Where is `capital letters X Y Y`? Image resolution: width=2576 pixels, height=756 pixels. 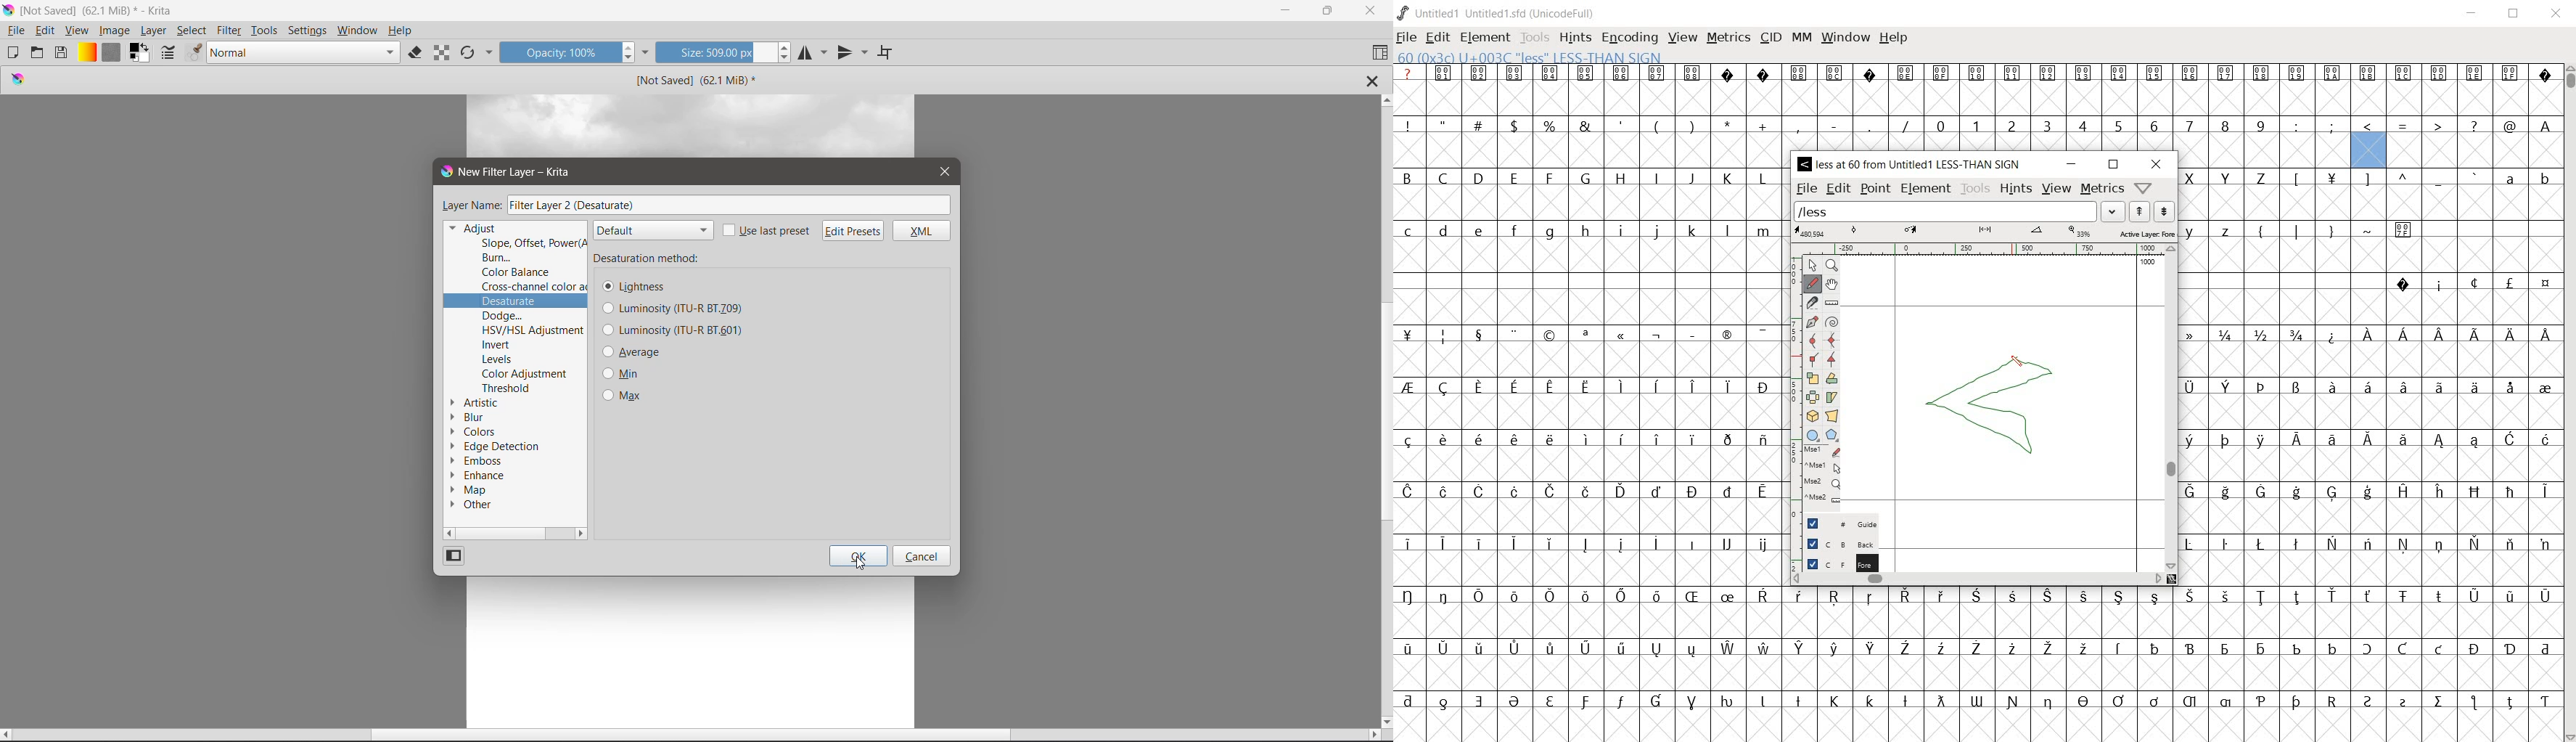 capital letters X Y Y is located at coordinates (2230, 176).